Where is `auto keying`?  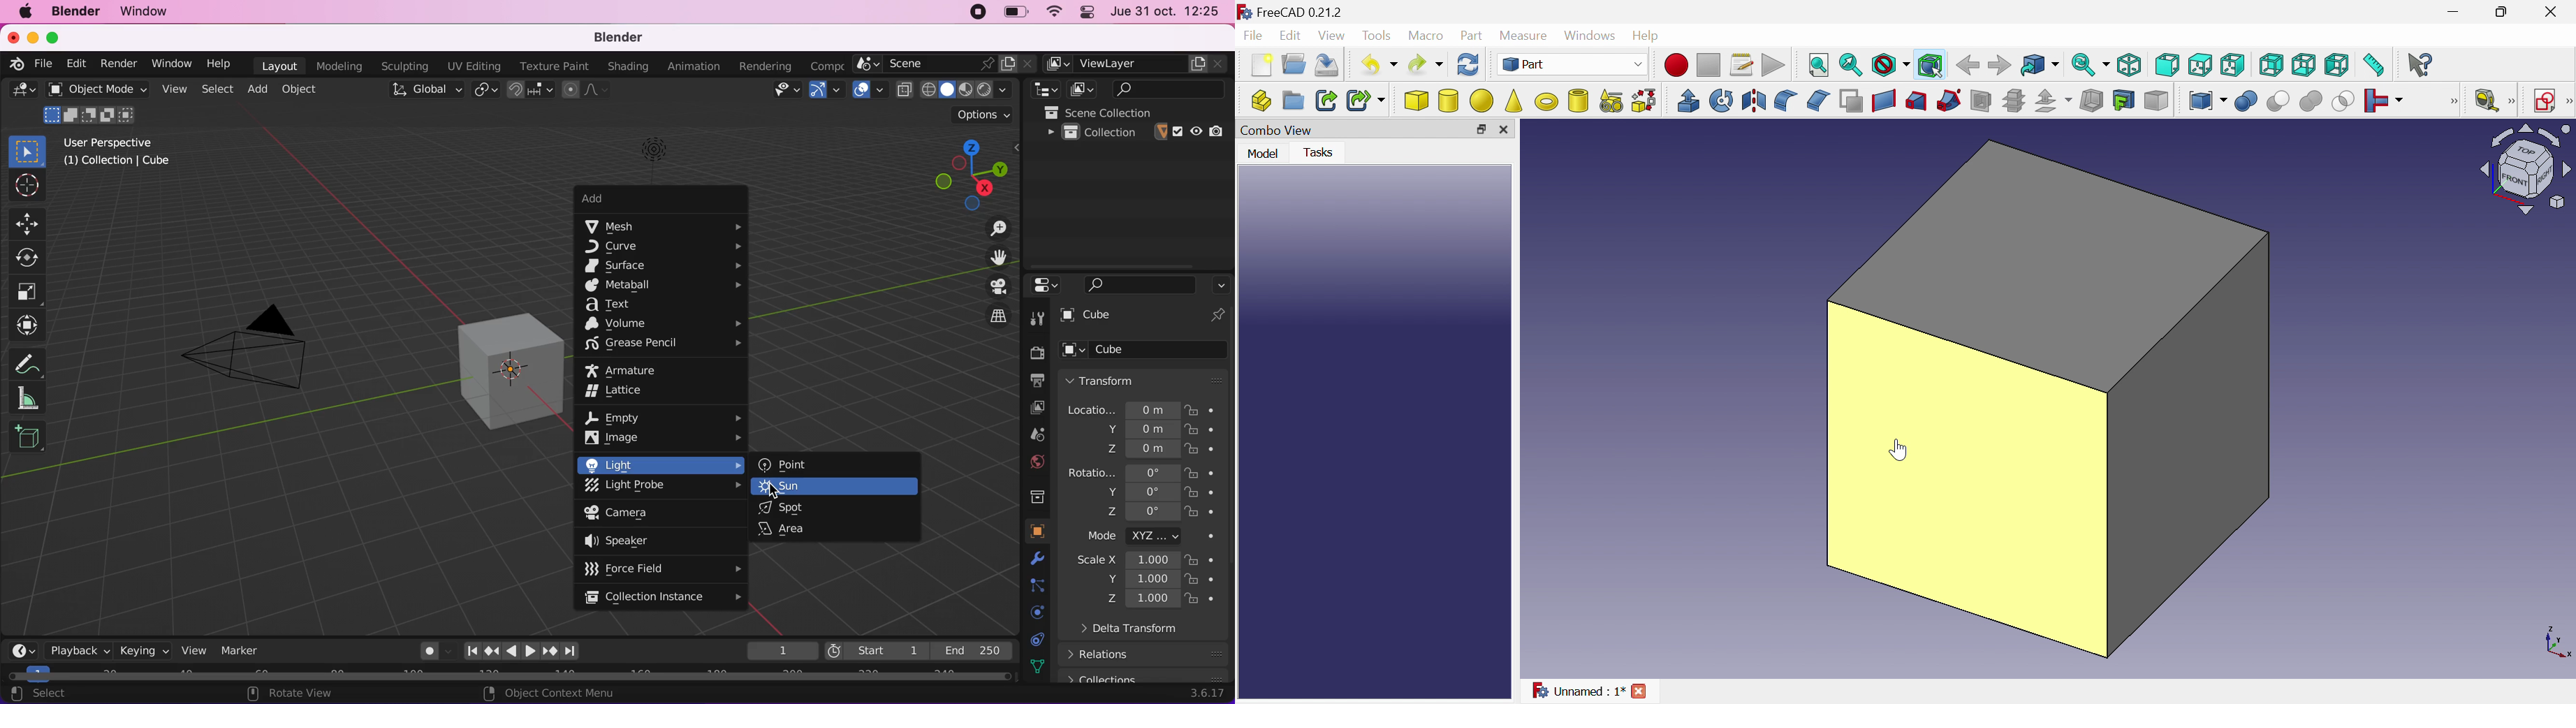 auto keying is located at coordinates (427, 650).